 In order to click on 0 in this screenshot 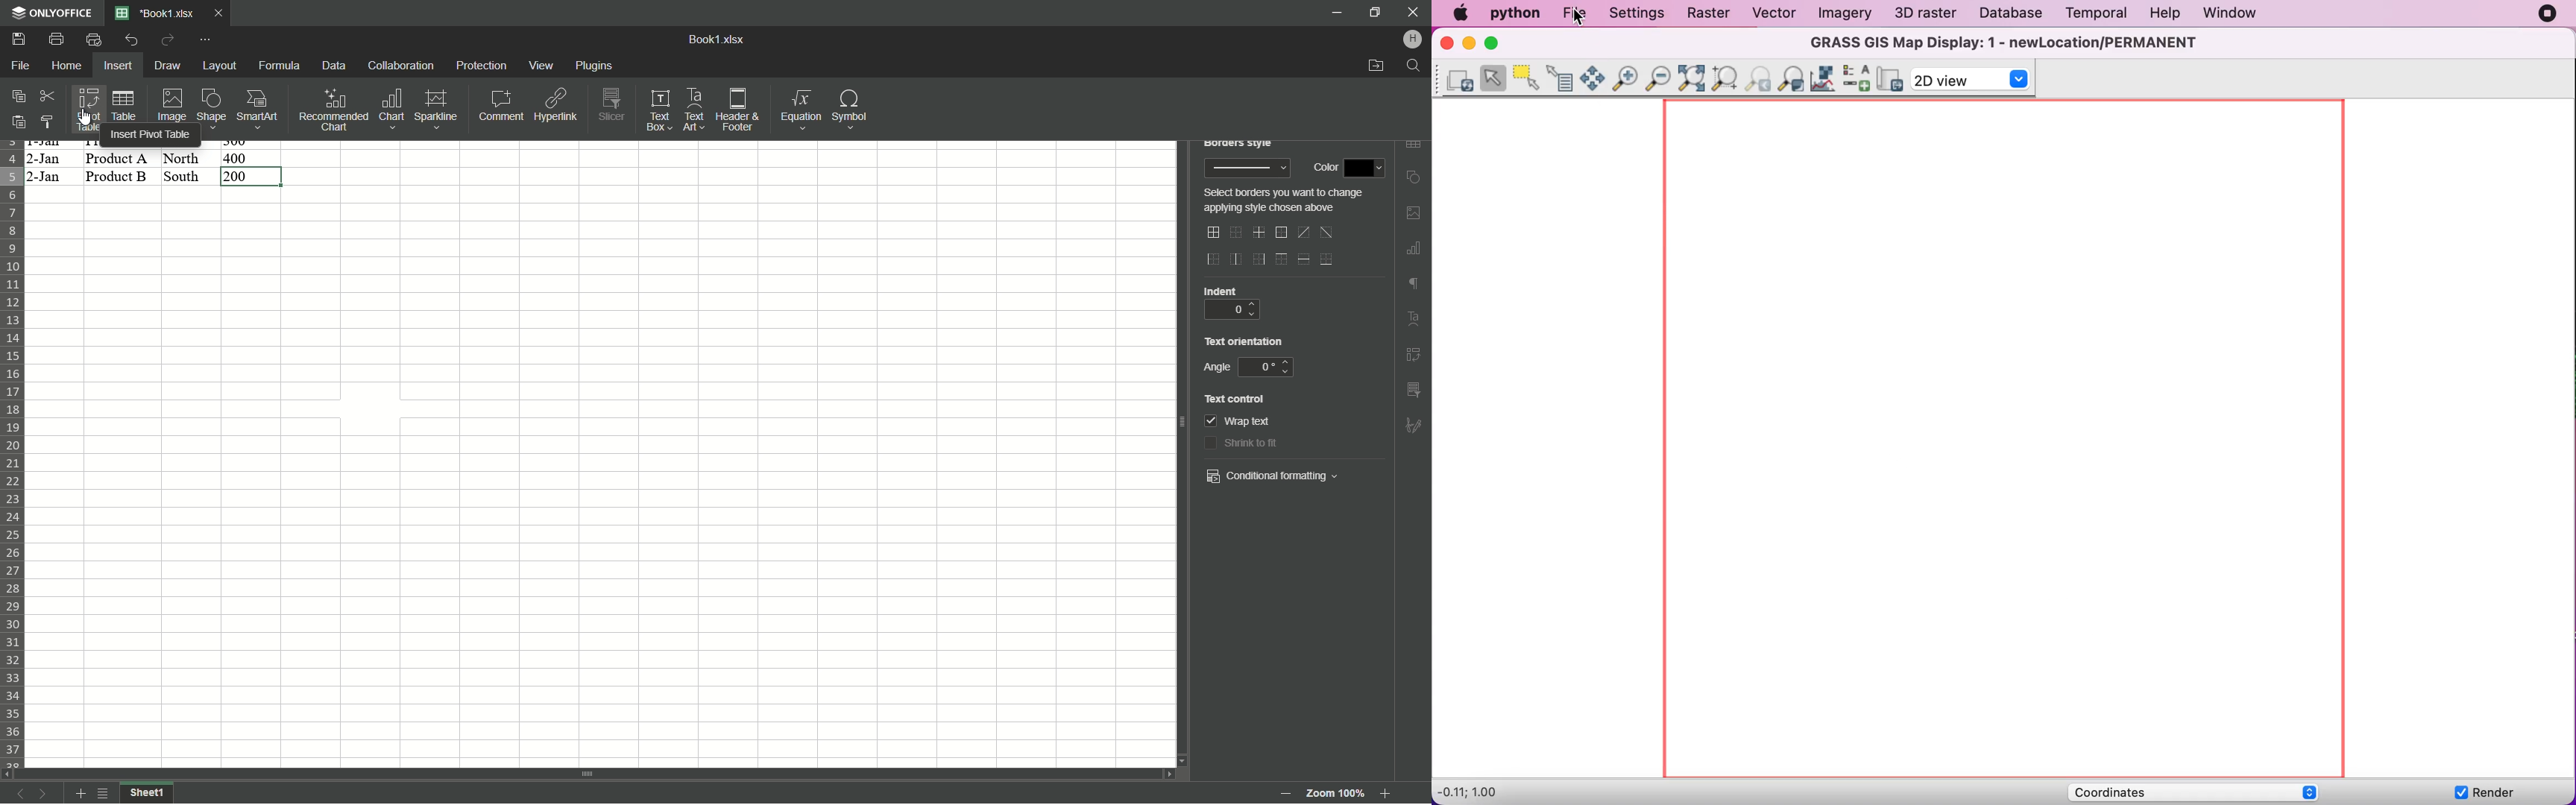, I will do `click(1236, 310)`.